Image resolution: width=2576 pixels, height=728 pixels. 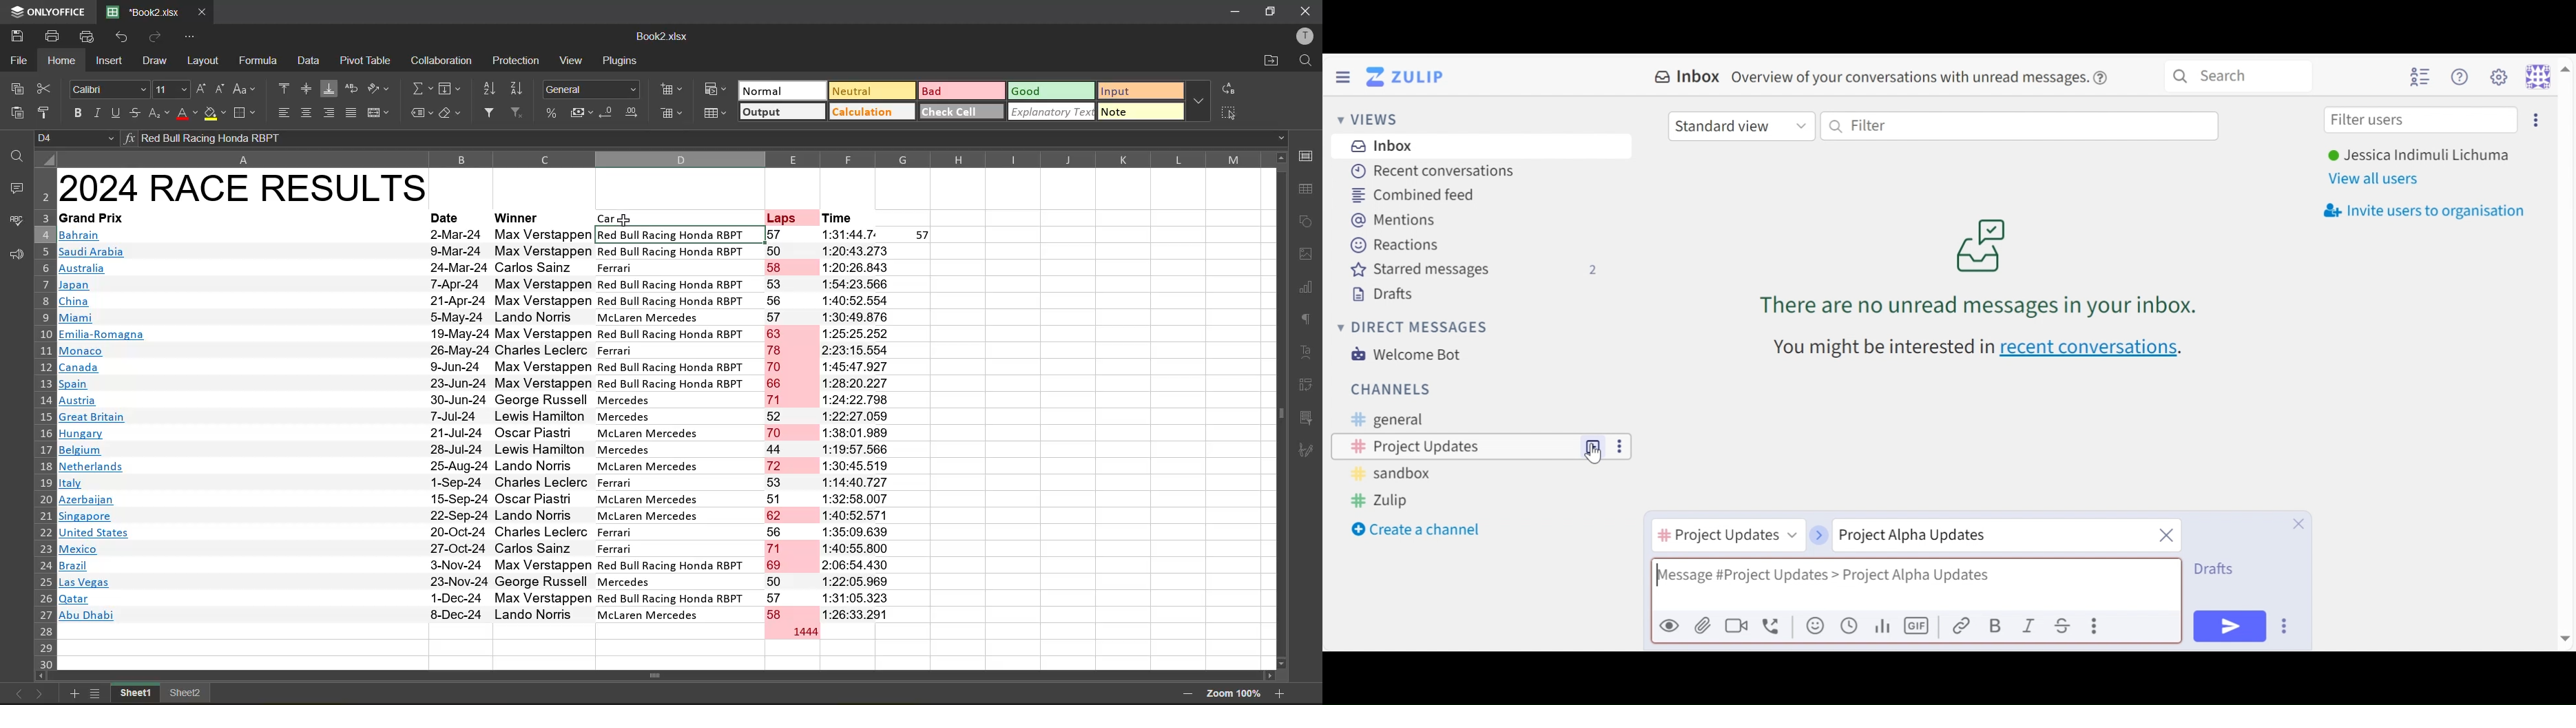 I want to click on zoom factor, so click(x=1234, y=693).